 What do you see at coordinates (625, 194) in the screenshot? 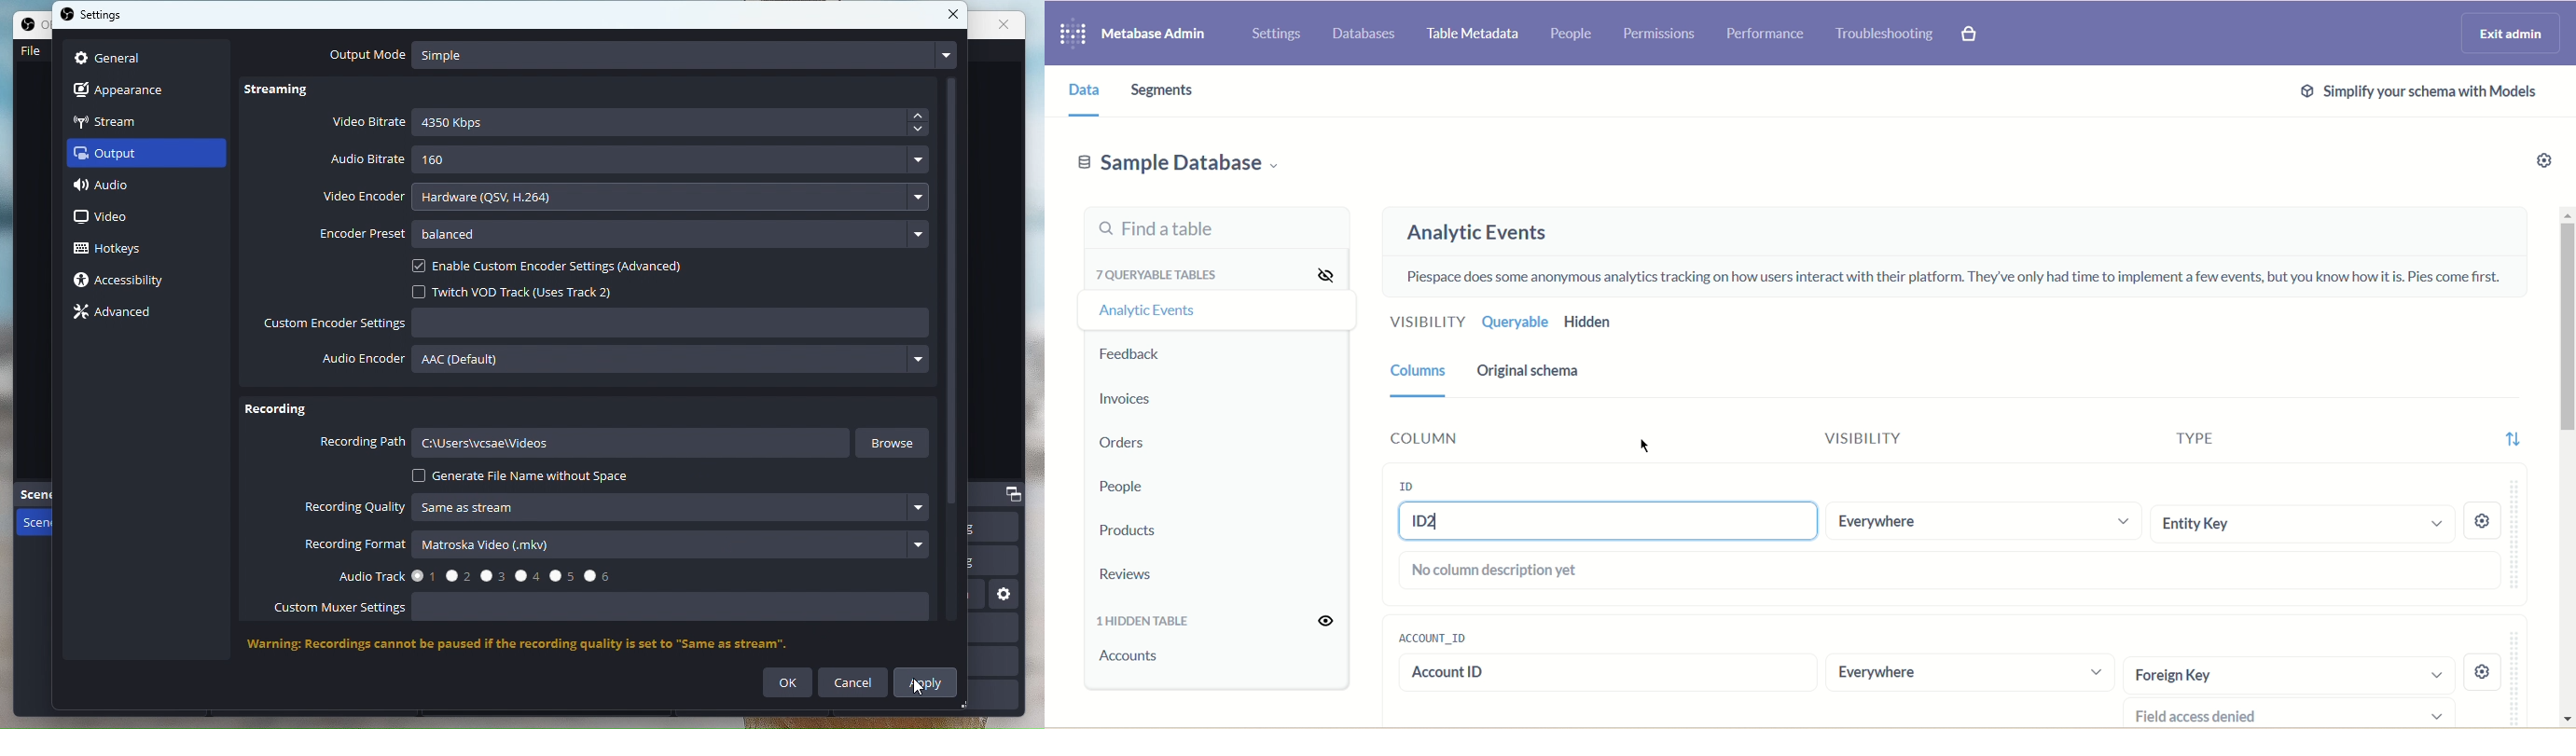
I see `video encoder` at bounding box center [625, 194].